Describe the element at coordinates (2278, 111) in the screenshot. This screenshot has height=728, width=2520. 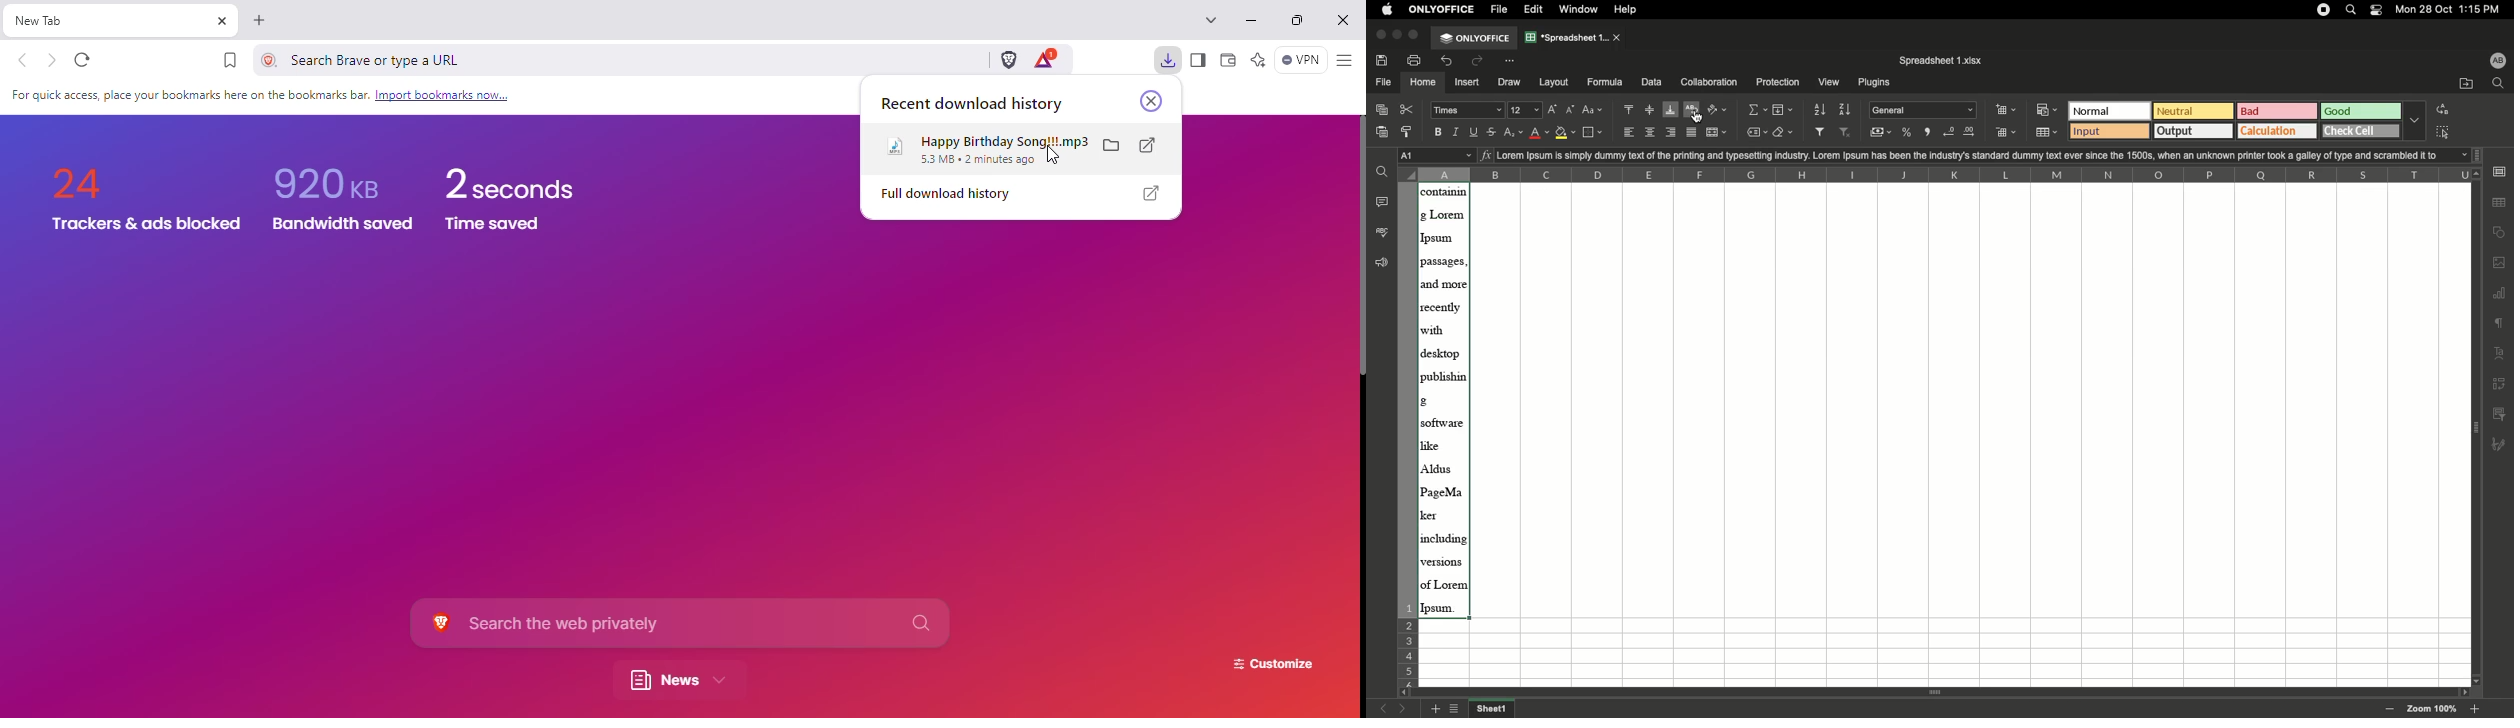
I see `Bad` at that location.